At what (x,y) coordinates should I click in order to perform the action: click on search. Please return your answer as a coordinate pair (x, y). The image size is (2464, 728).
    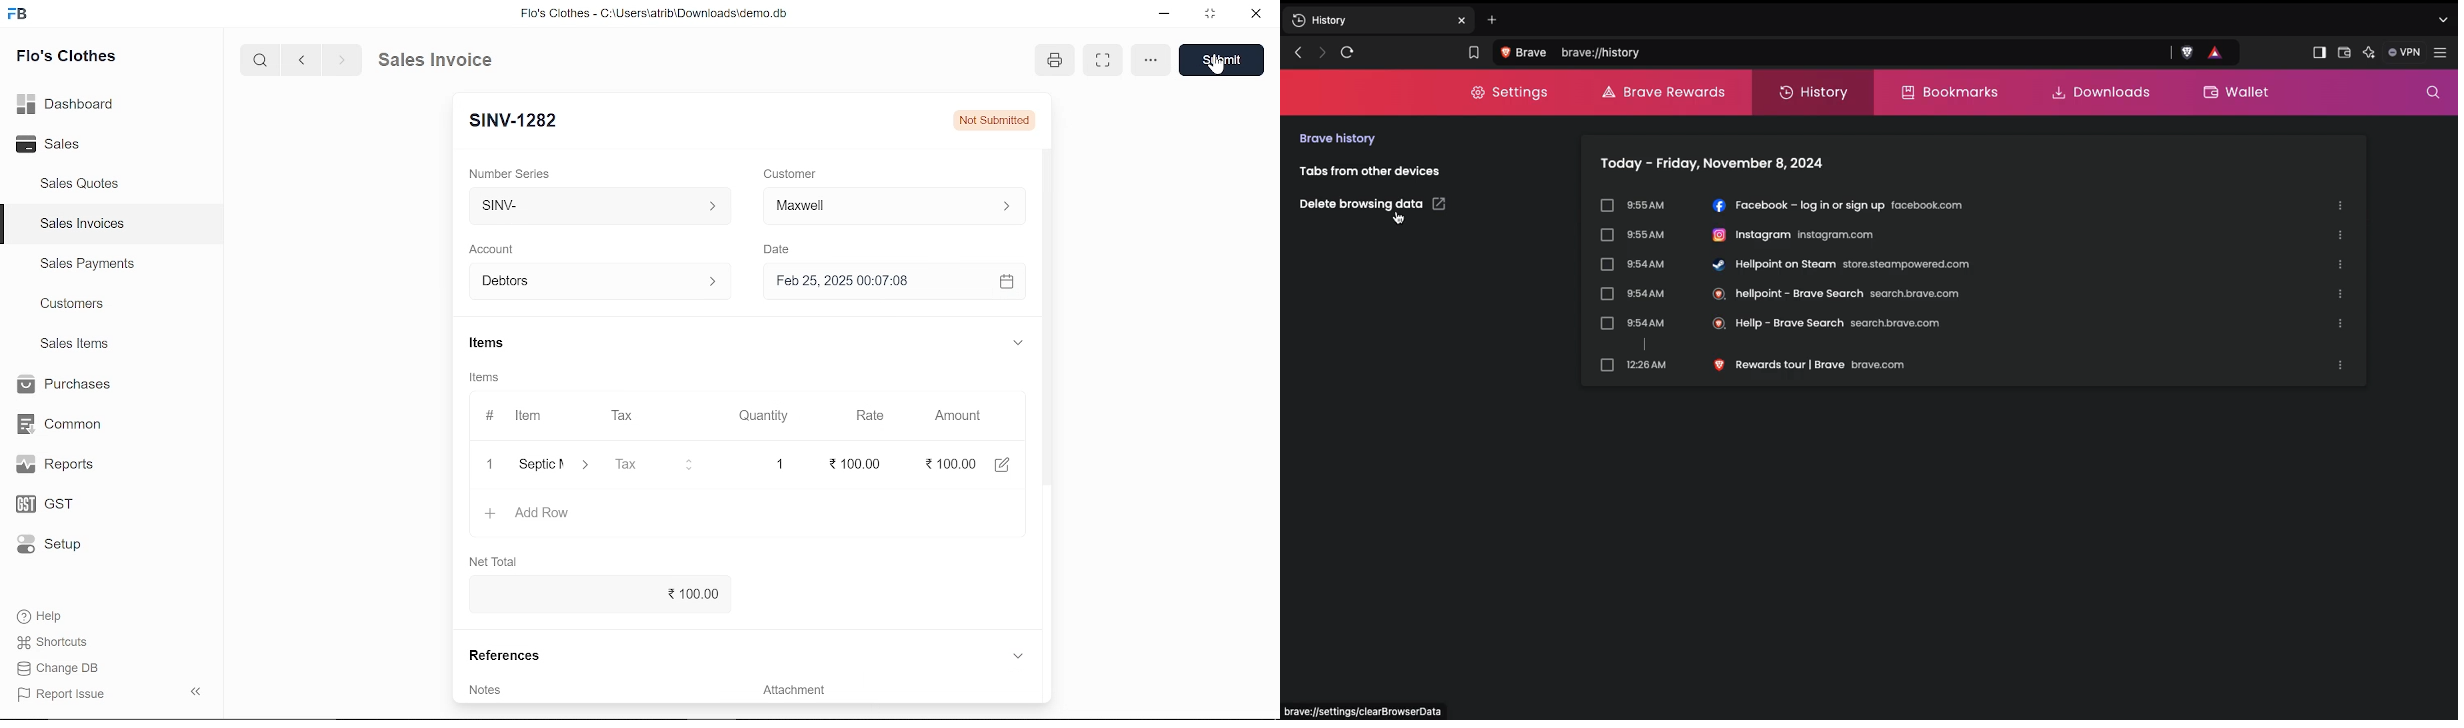
    Looking at the image, I should click on (263, 61).